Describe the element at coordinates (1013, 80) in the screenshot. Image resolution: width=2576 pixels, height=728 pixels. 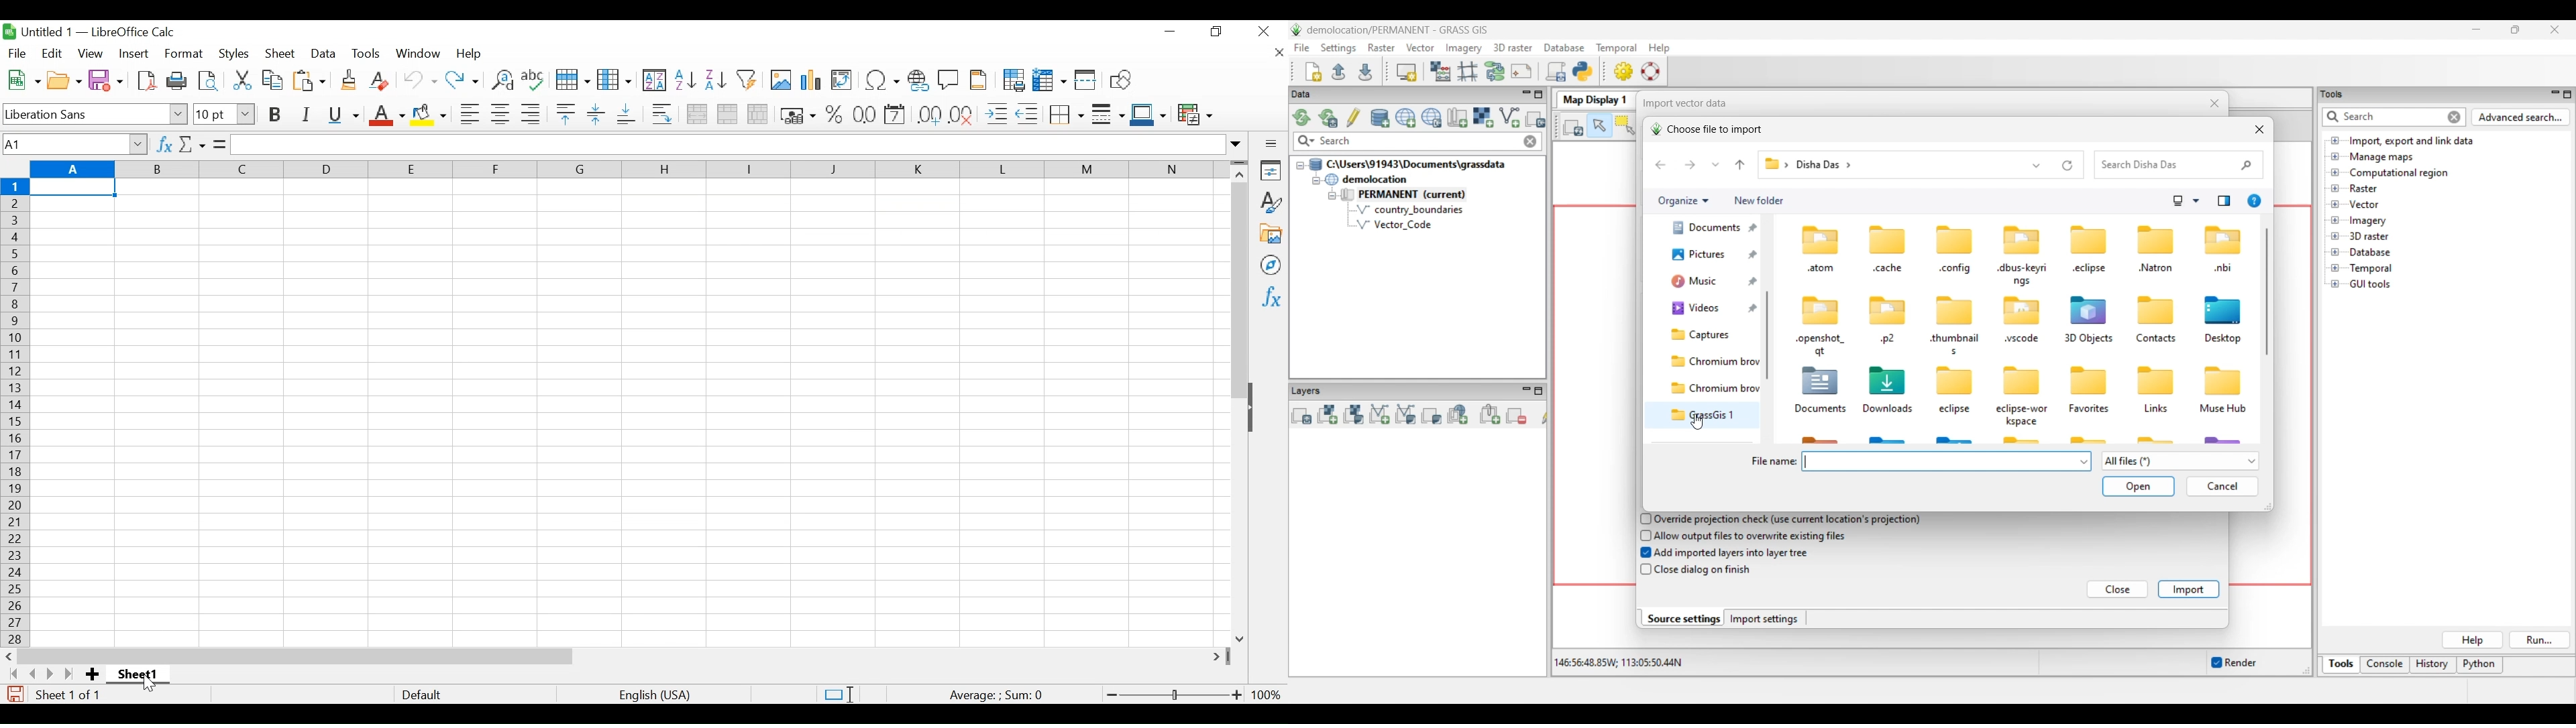
I see `Define Print Area` at that location.